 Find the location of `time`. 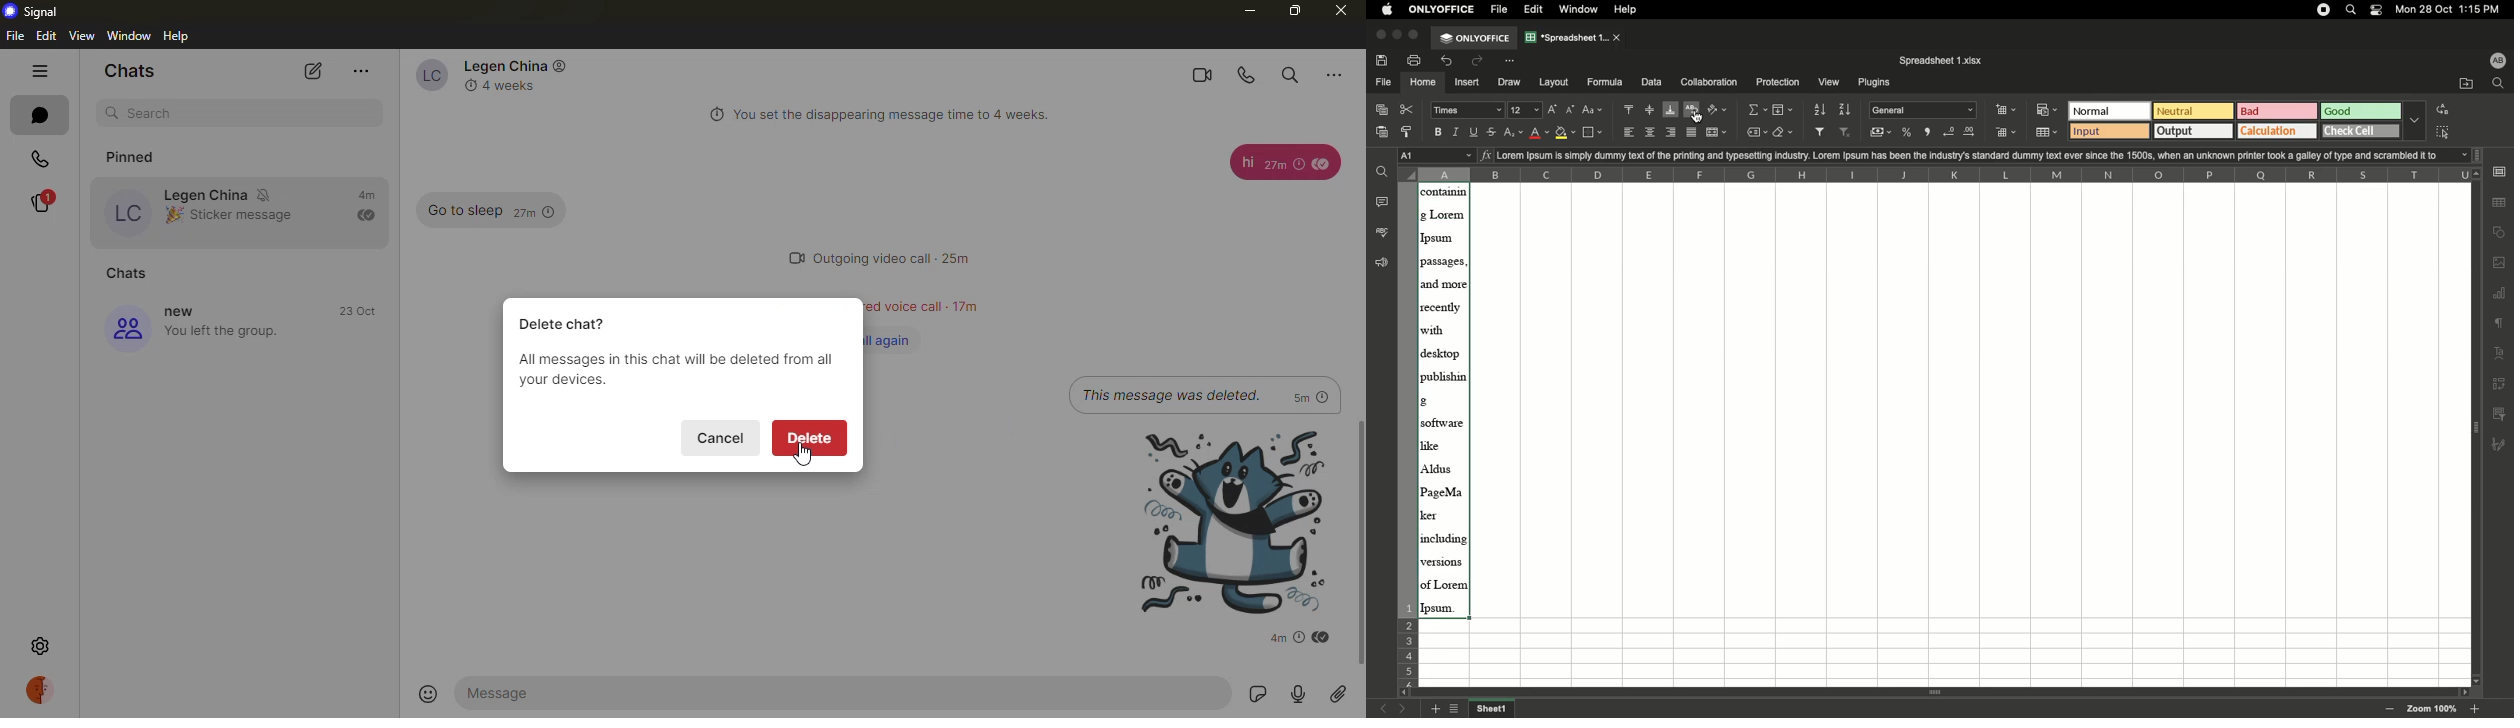

time is located at coordinates (1289, 637).